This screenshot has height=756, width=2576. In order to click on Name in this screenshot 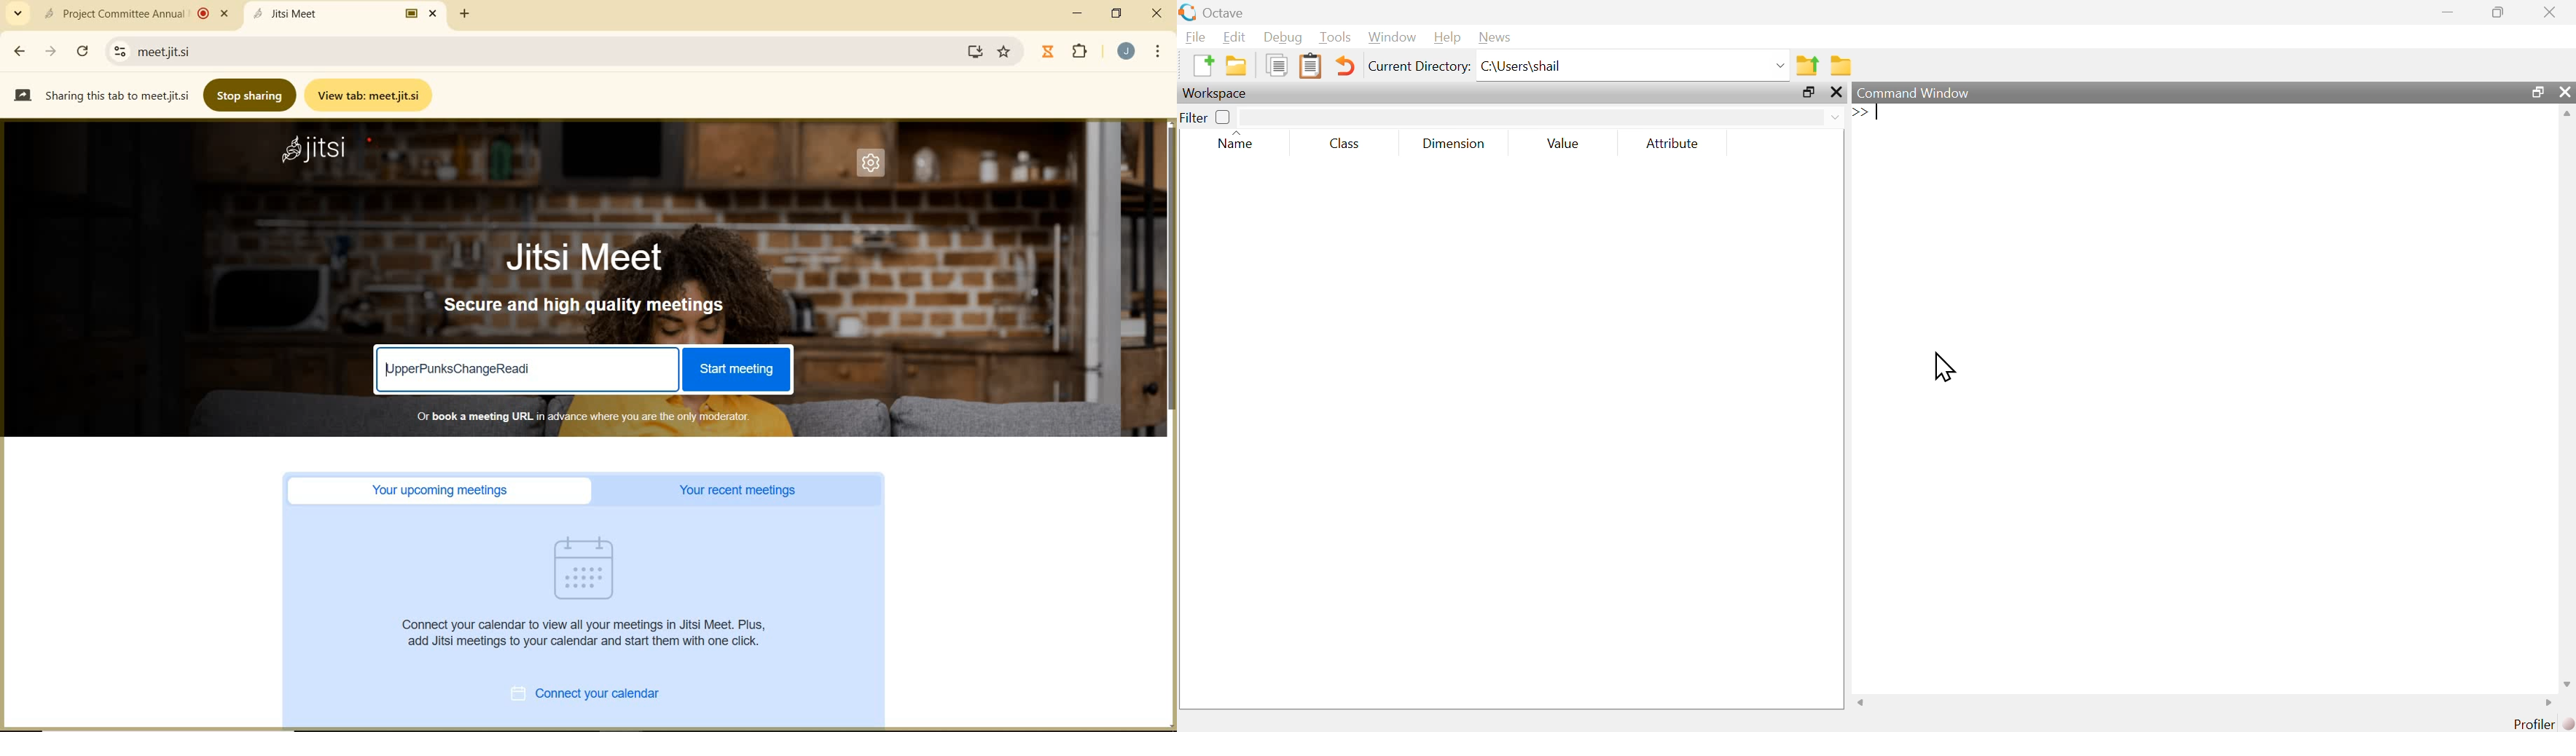, I will do `click(1242, 141)`.